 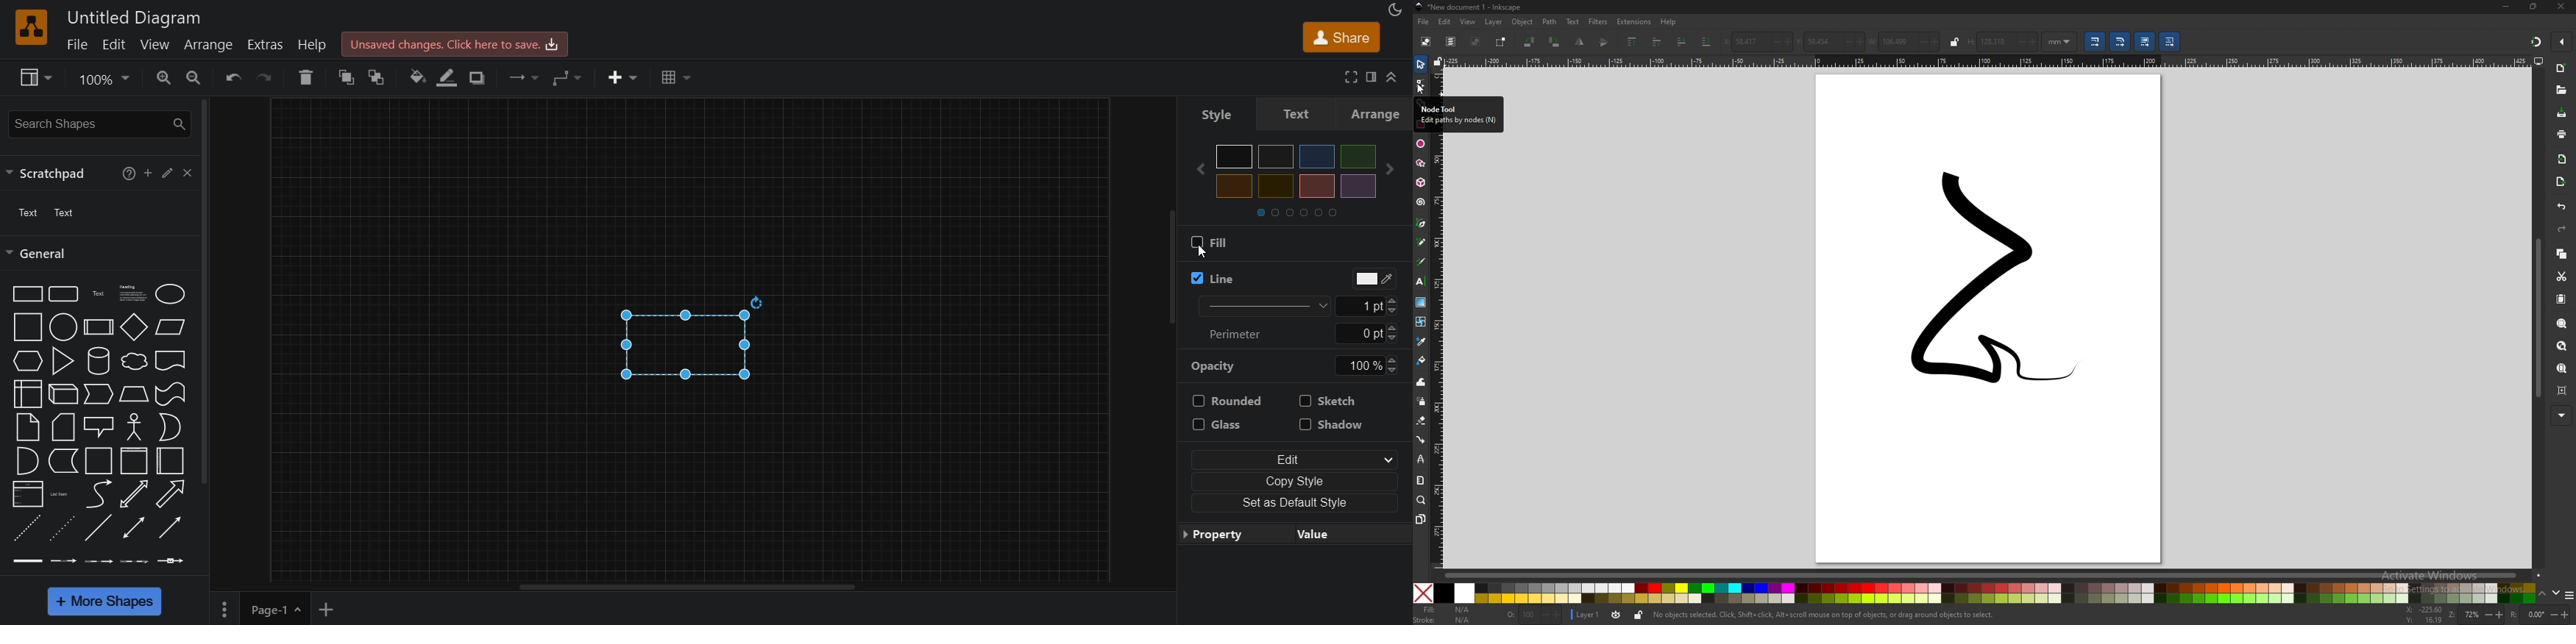 What do you see at coordinates (2121, 42) in the screenshot?
I see `scale radii` at bounding box center [2121, 42].